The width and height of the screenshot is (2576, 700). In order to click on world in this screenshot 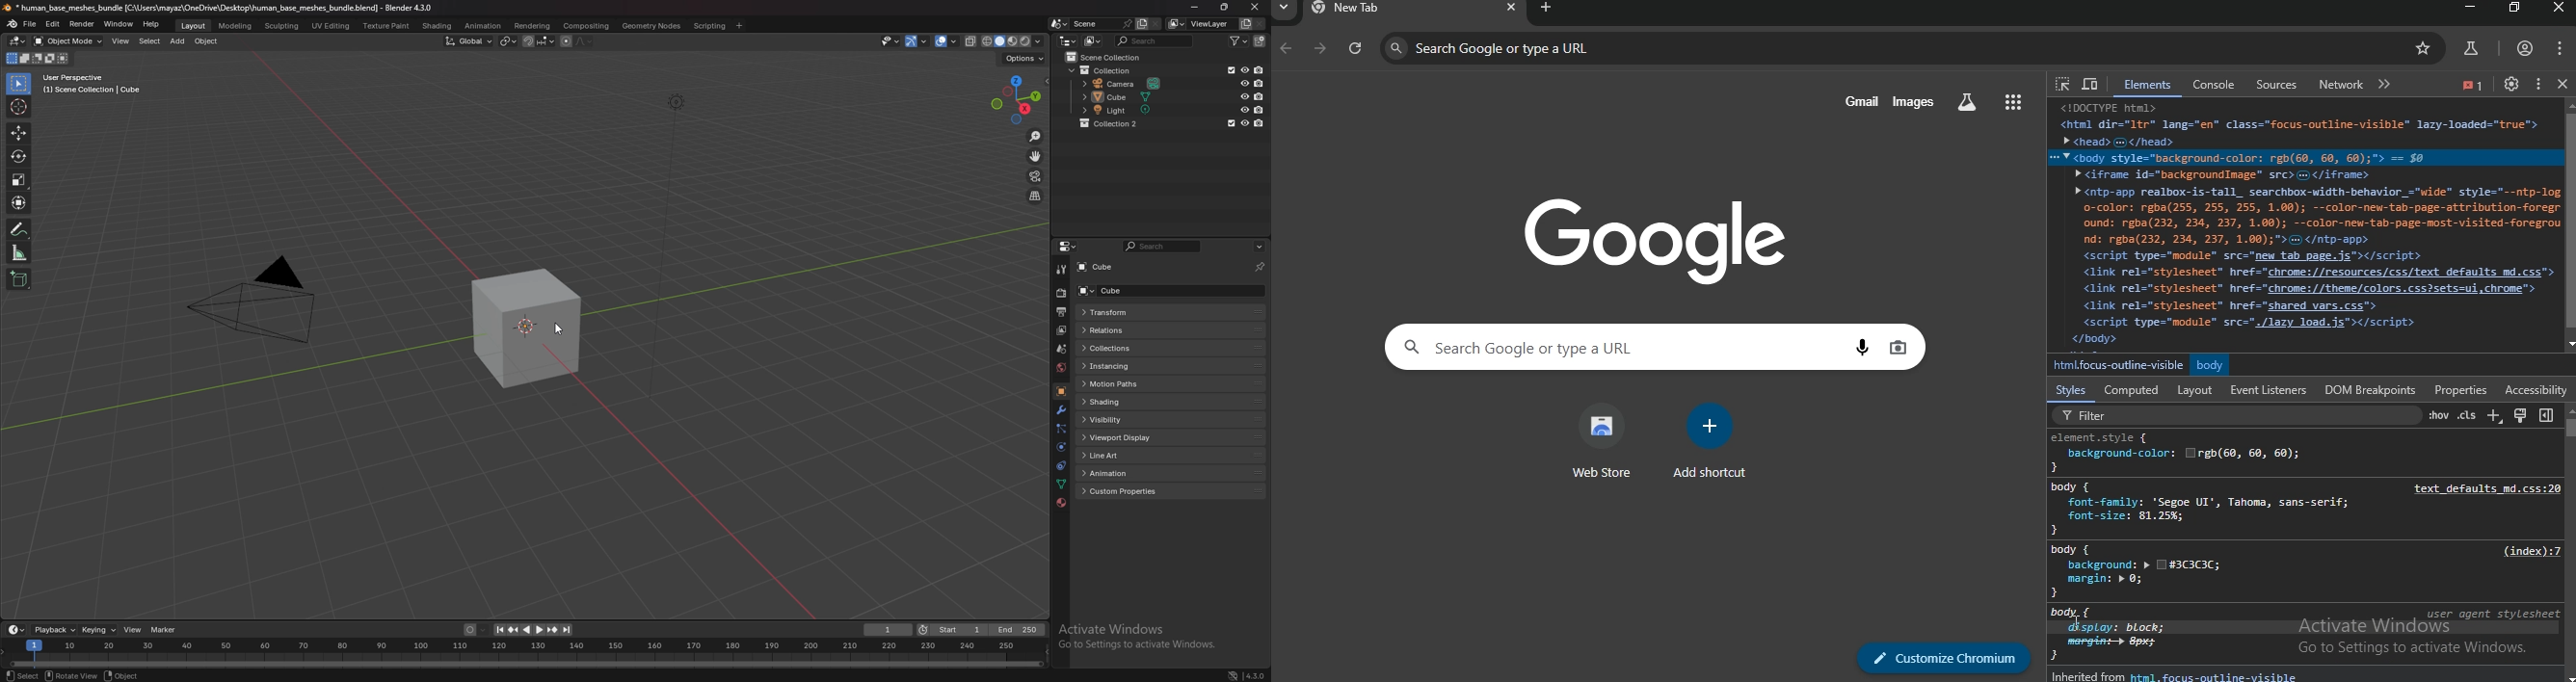, I will do `click(1061, 367)`.